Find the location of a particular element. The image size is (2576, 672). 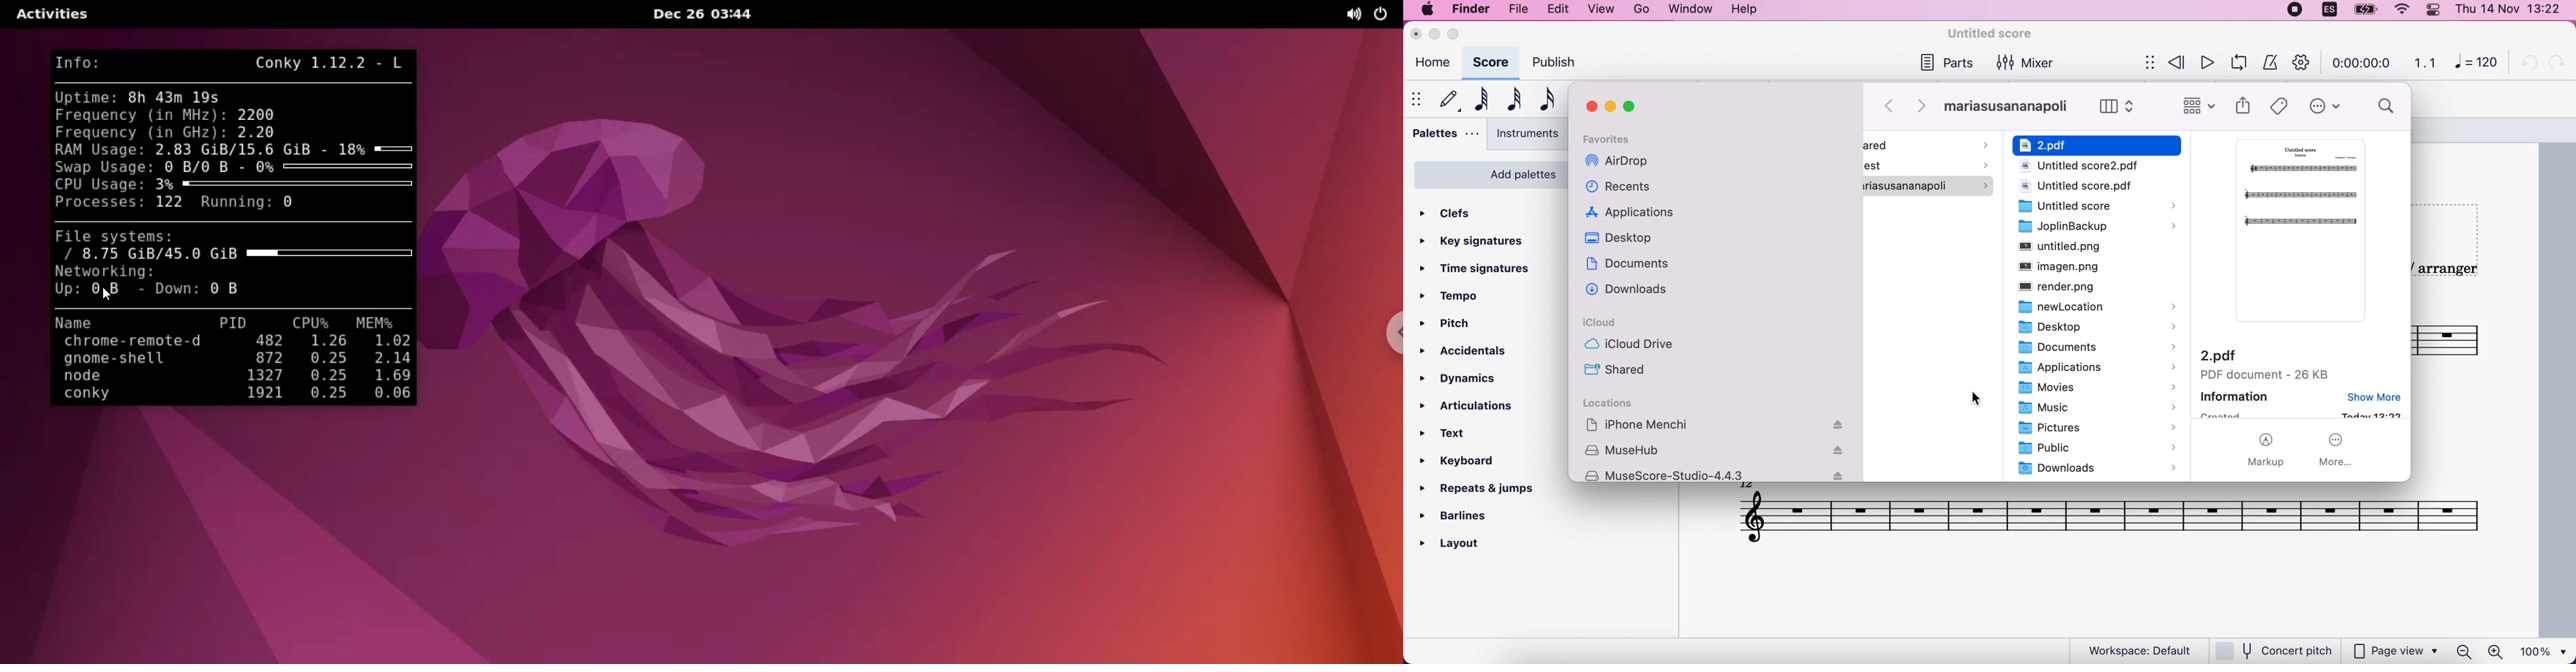

folders is located at coordinates (2098, 144).